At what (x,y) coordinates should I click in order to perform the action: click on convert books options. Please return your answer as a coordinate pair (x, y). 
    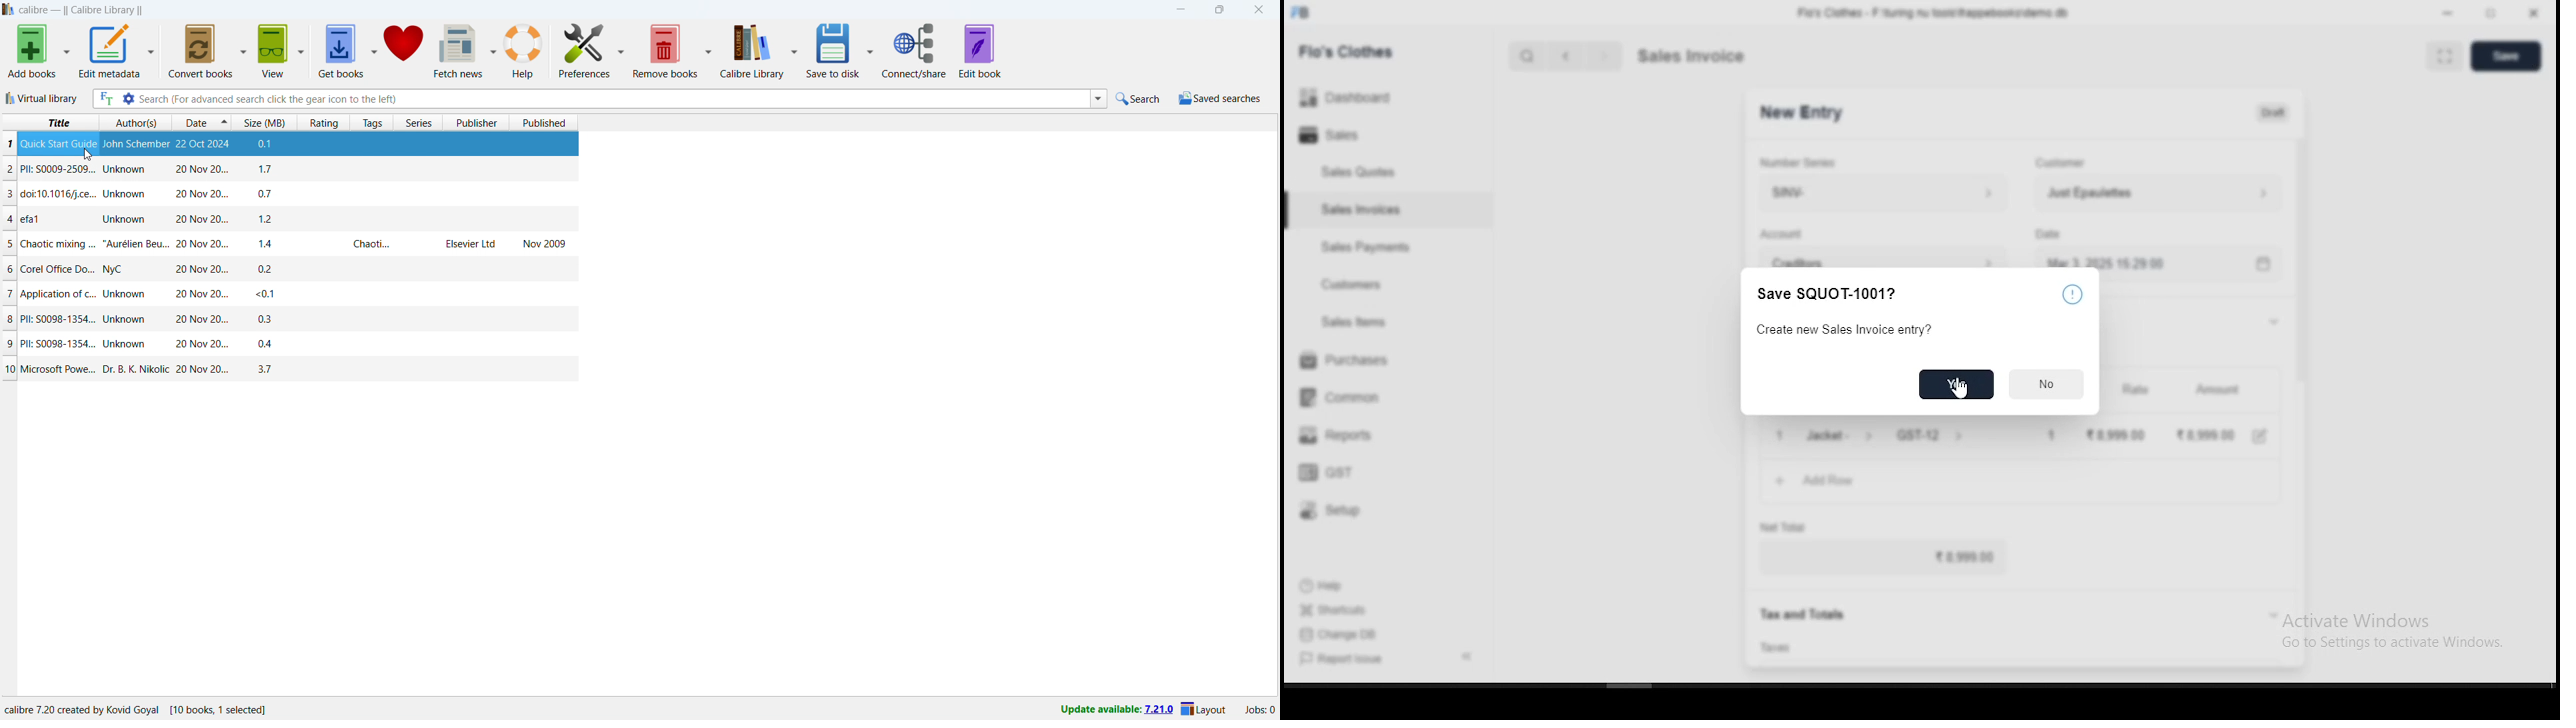
    Looking at the image, I should click on (243, 50).